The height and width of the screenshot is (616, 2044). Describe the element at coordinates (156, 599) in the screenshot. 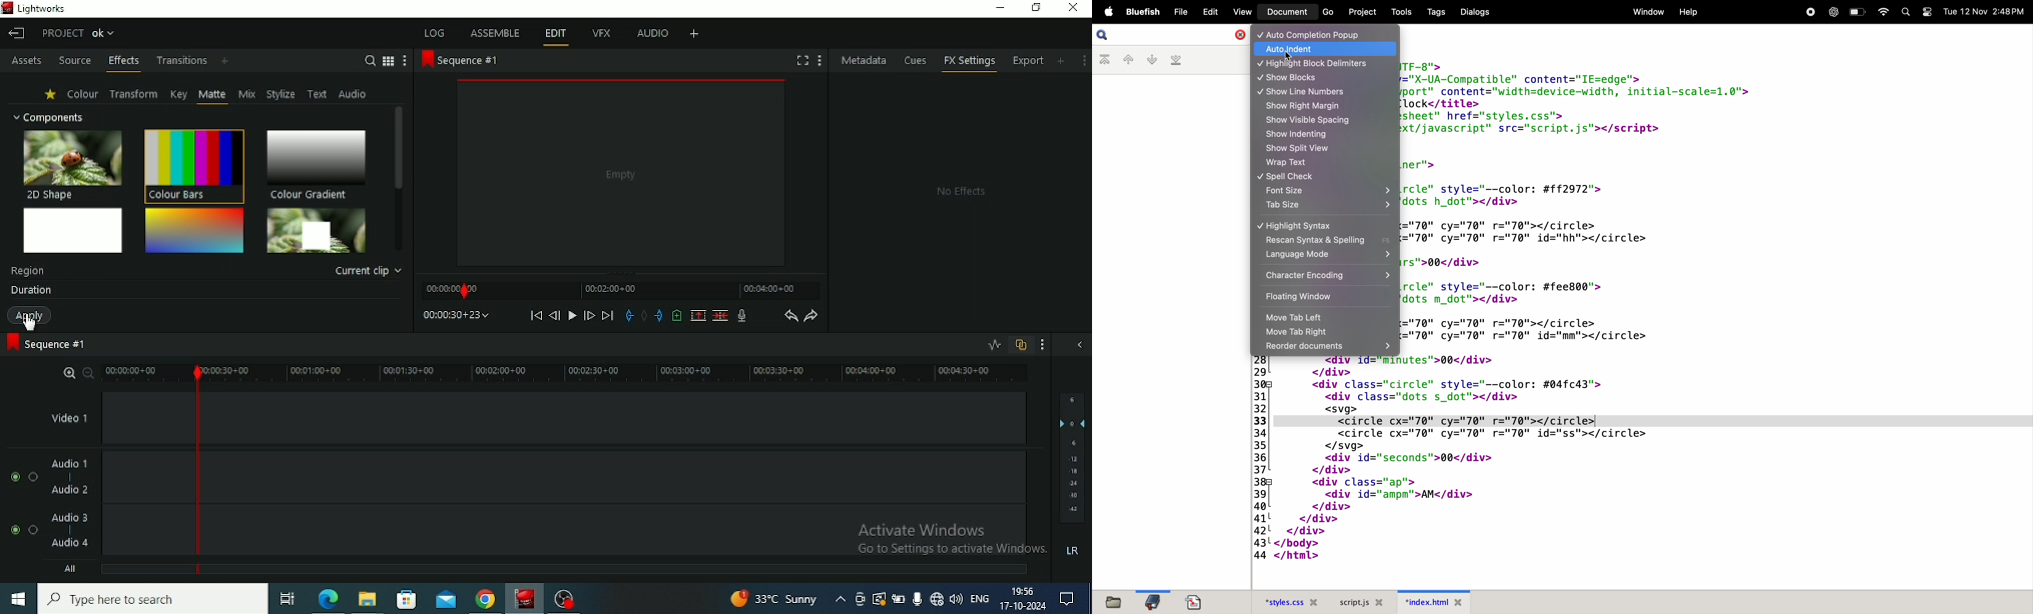

I see `Search bar` at that location.